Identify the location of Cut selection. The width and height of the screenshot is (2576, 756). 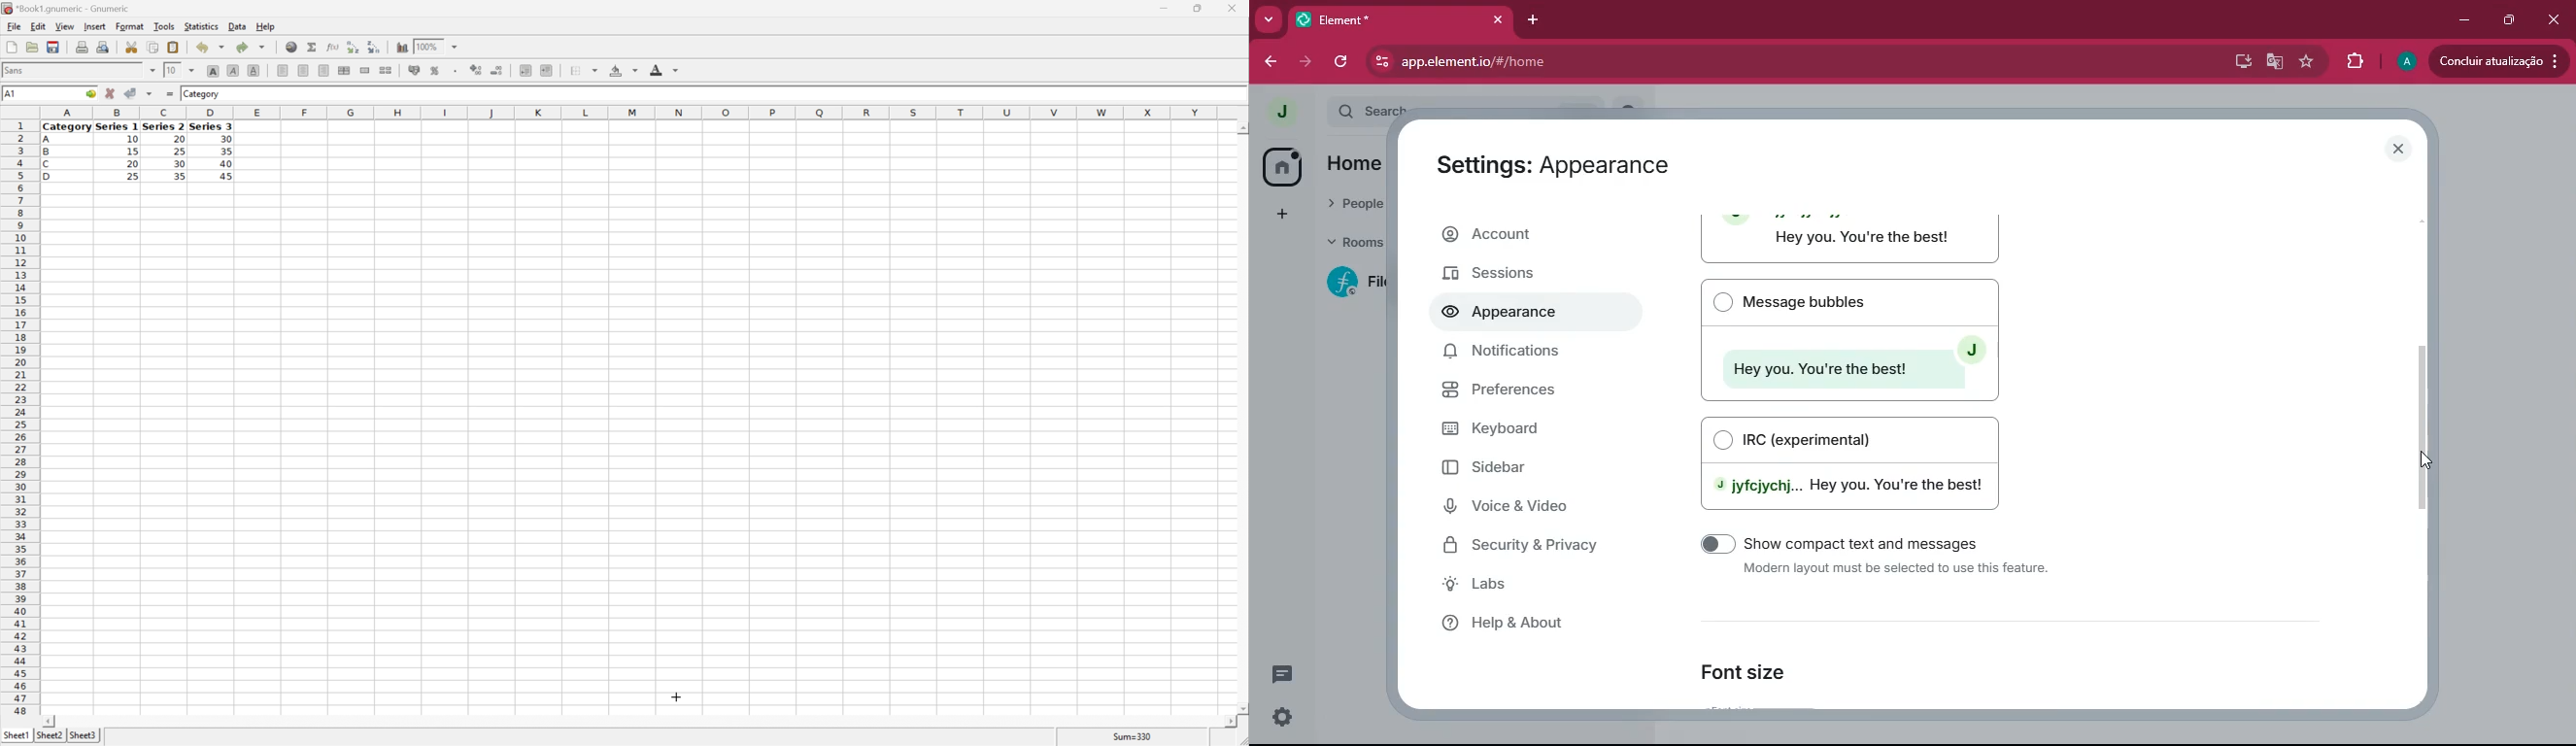
(133, 47).